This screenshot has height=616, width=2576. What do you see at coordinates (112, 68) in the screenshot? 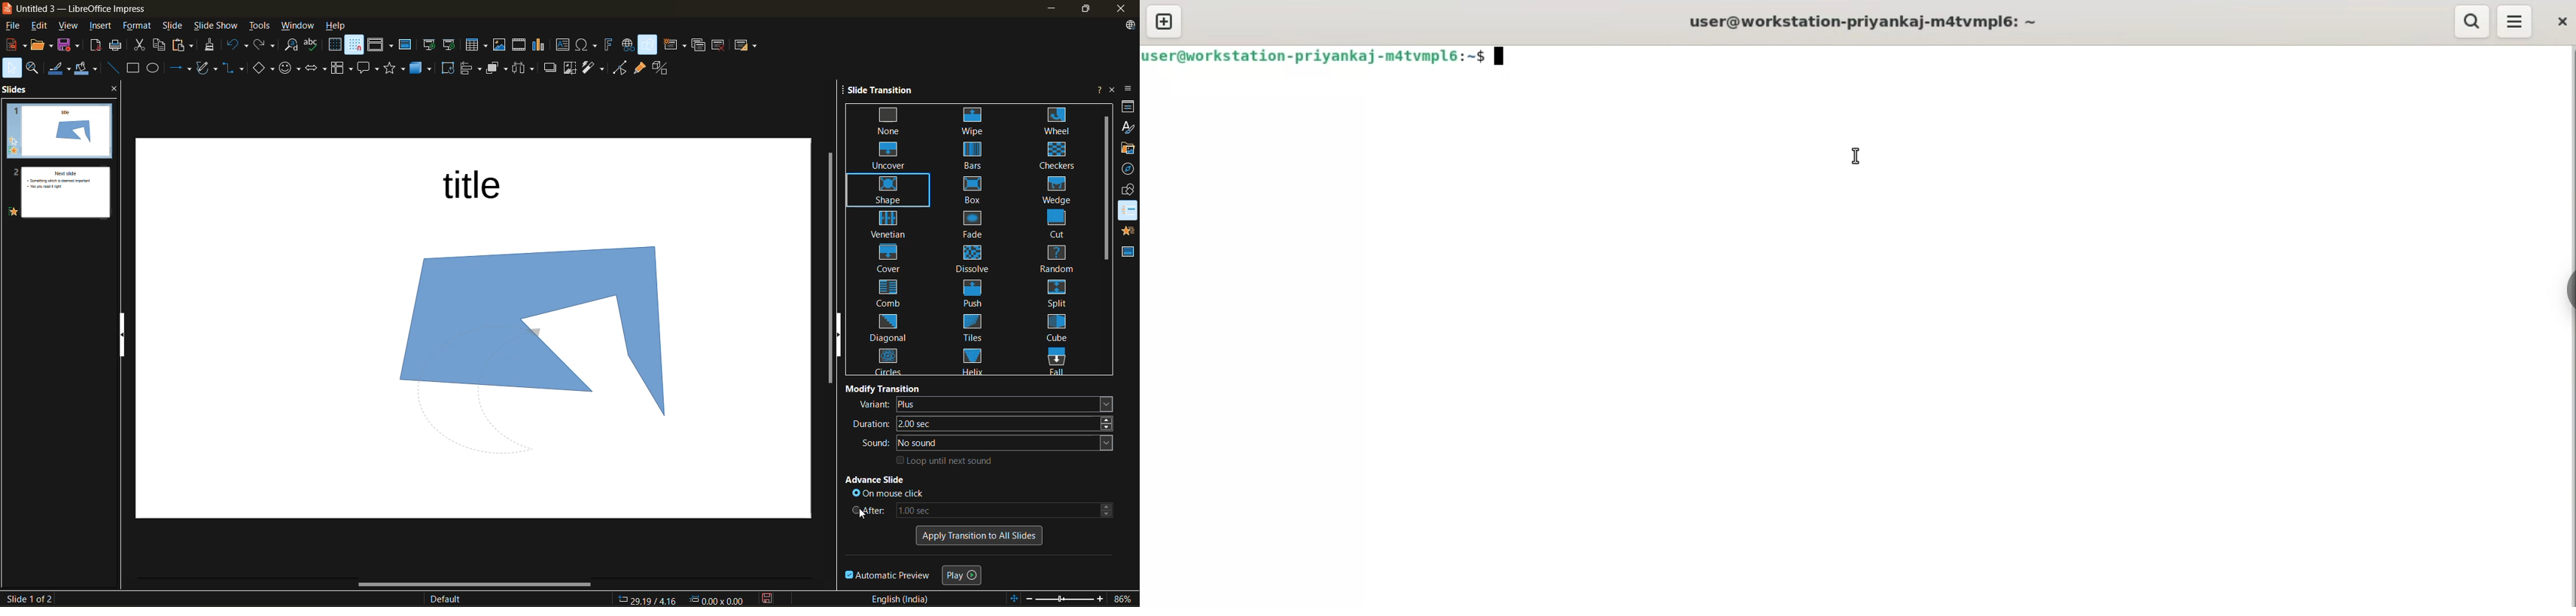
I see `insert line` at bounding box center [112, 68].